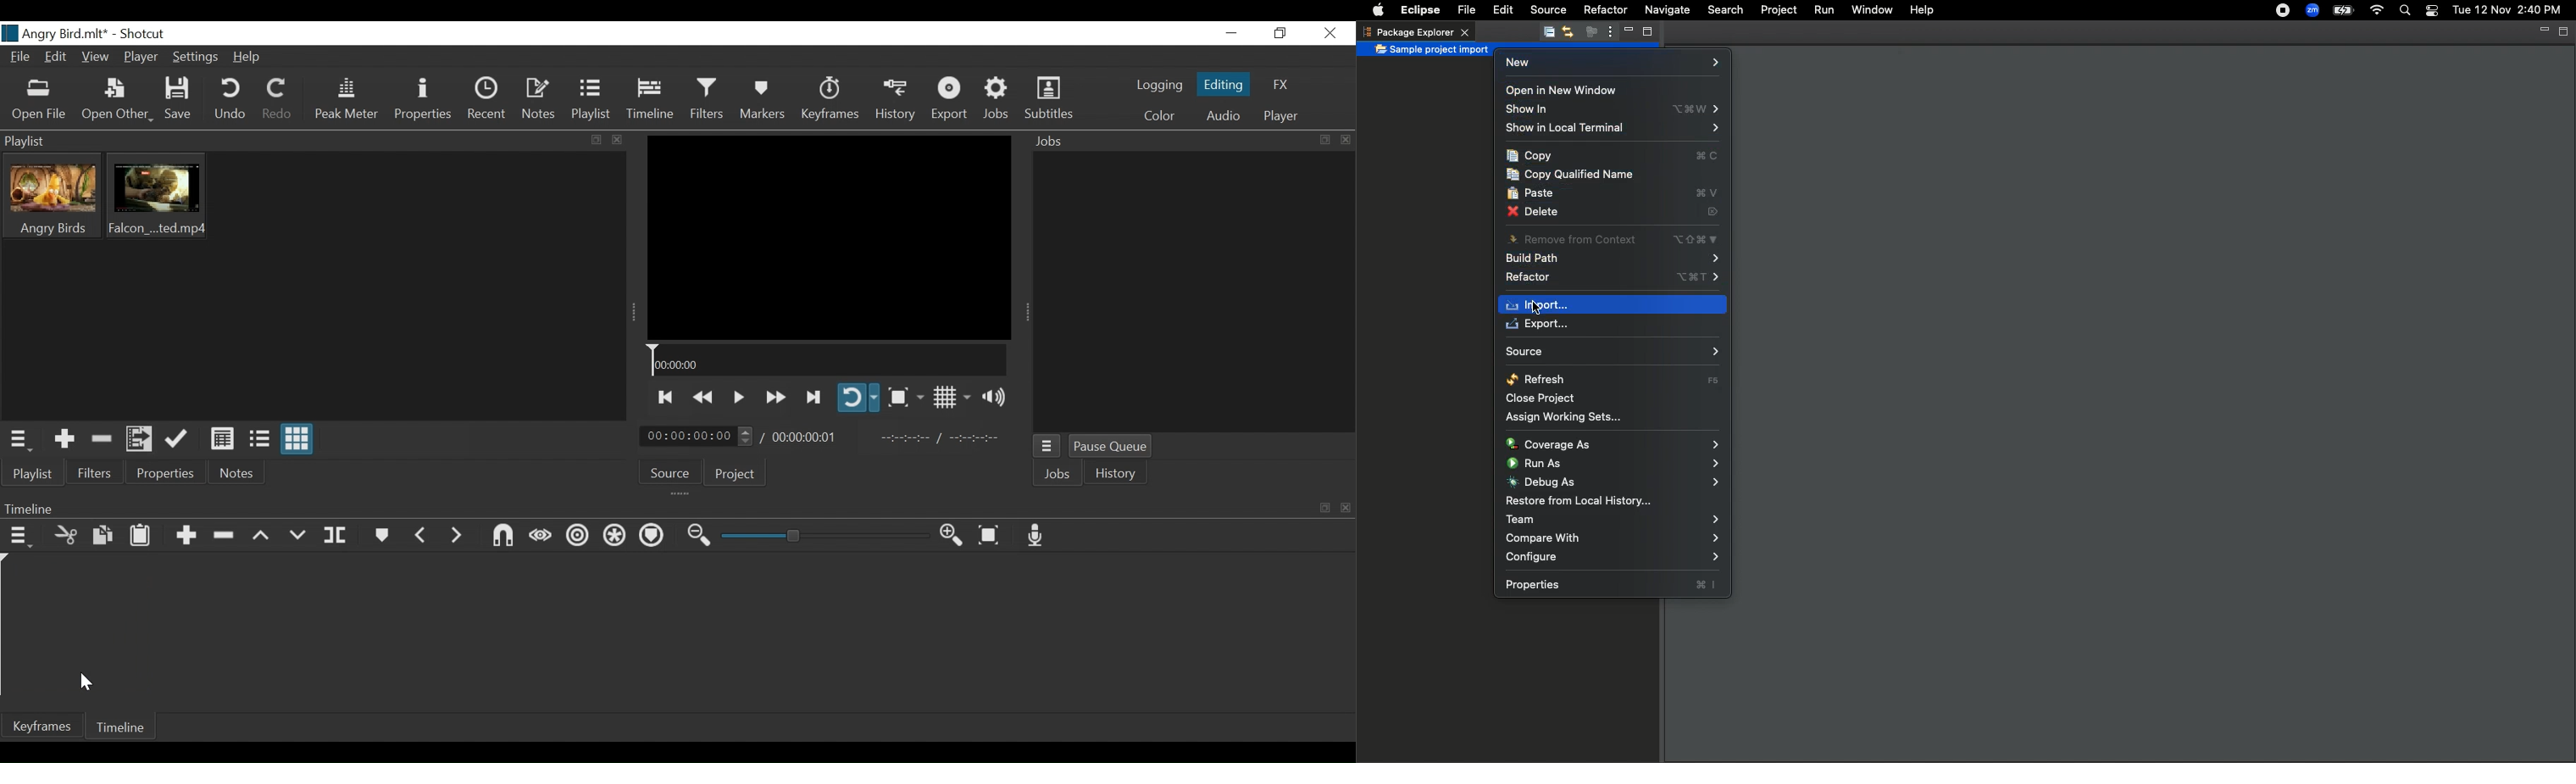 The image size is (2576, 784). Describe the element at coordinates (1613, 378) in the screenshot. I see `Refresh` at that location.